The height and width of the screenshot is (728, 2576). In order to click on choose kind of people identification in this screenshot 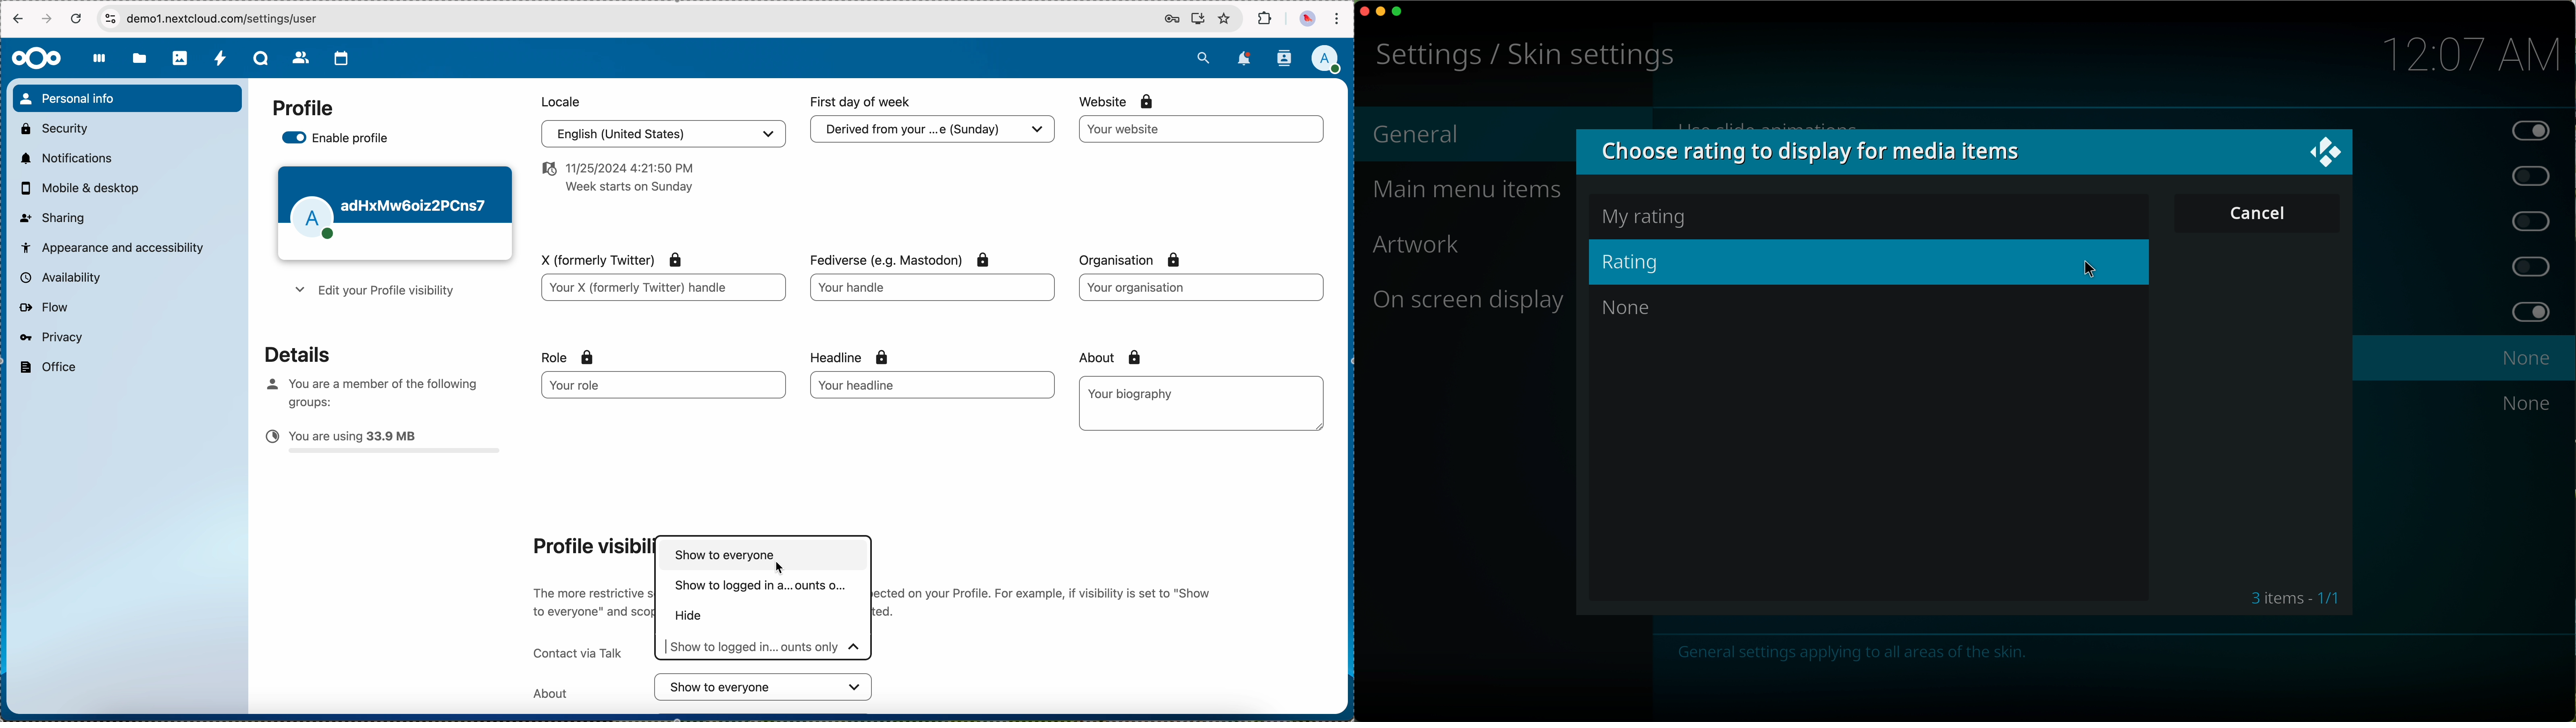, I will do `click(2465, 358)`.